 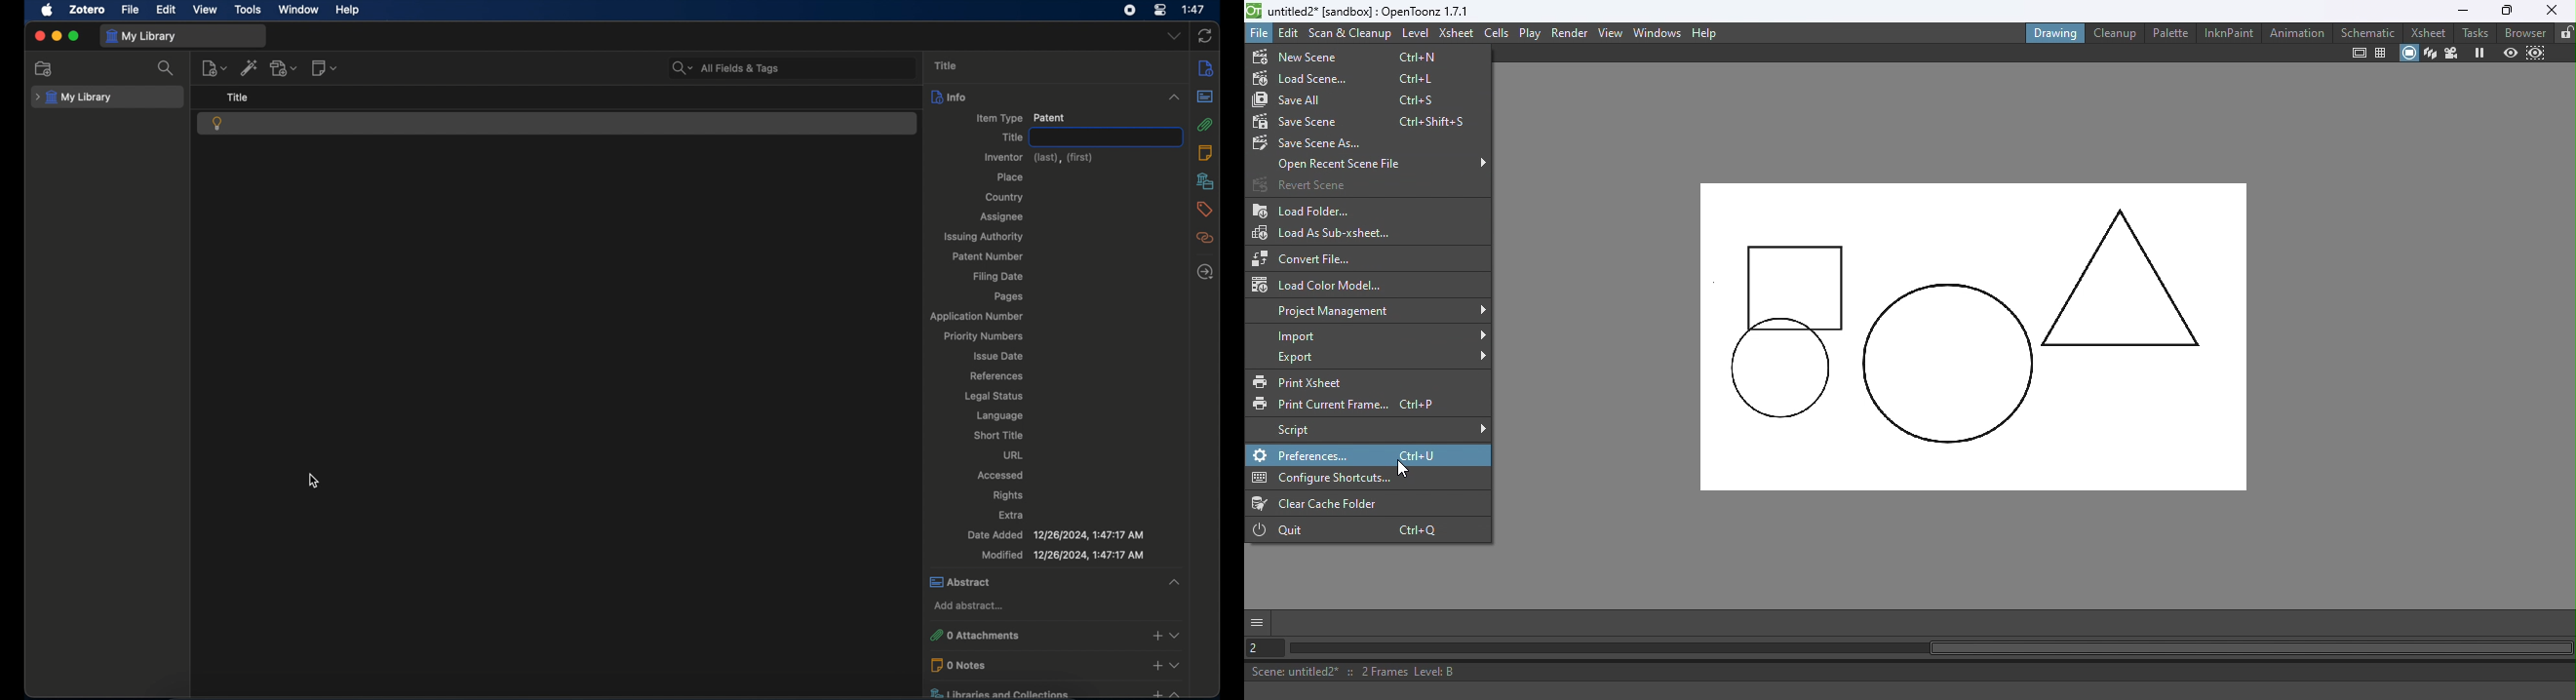 What do you see at coordinates (2429, 54) in the screenshot?
I see `3D View` at bounding box center [2429, 54].